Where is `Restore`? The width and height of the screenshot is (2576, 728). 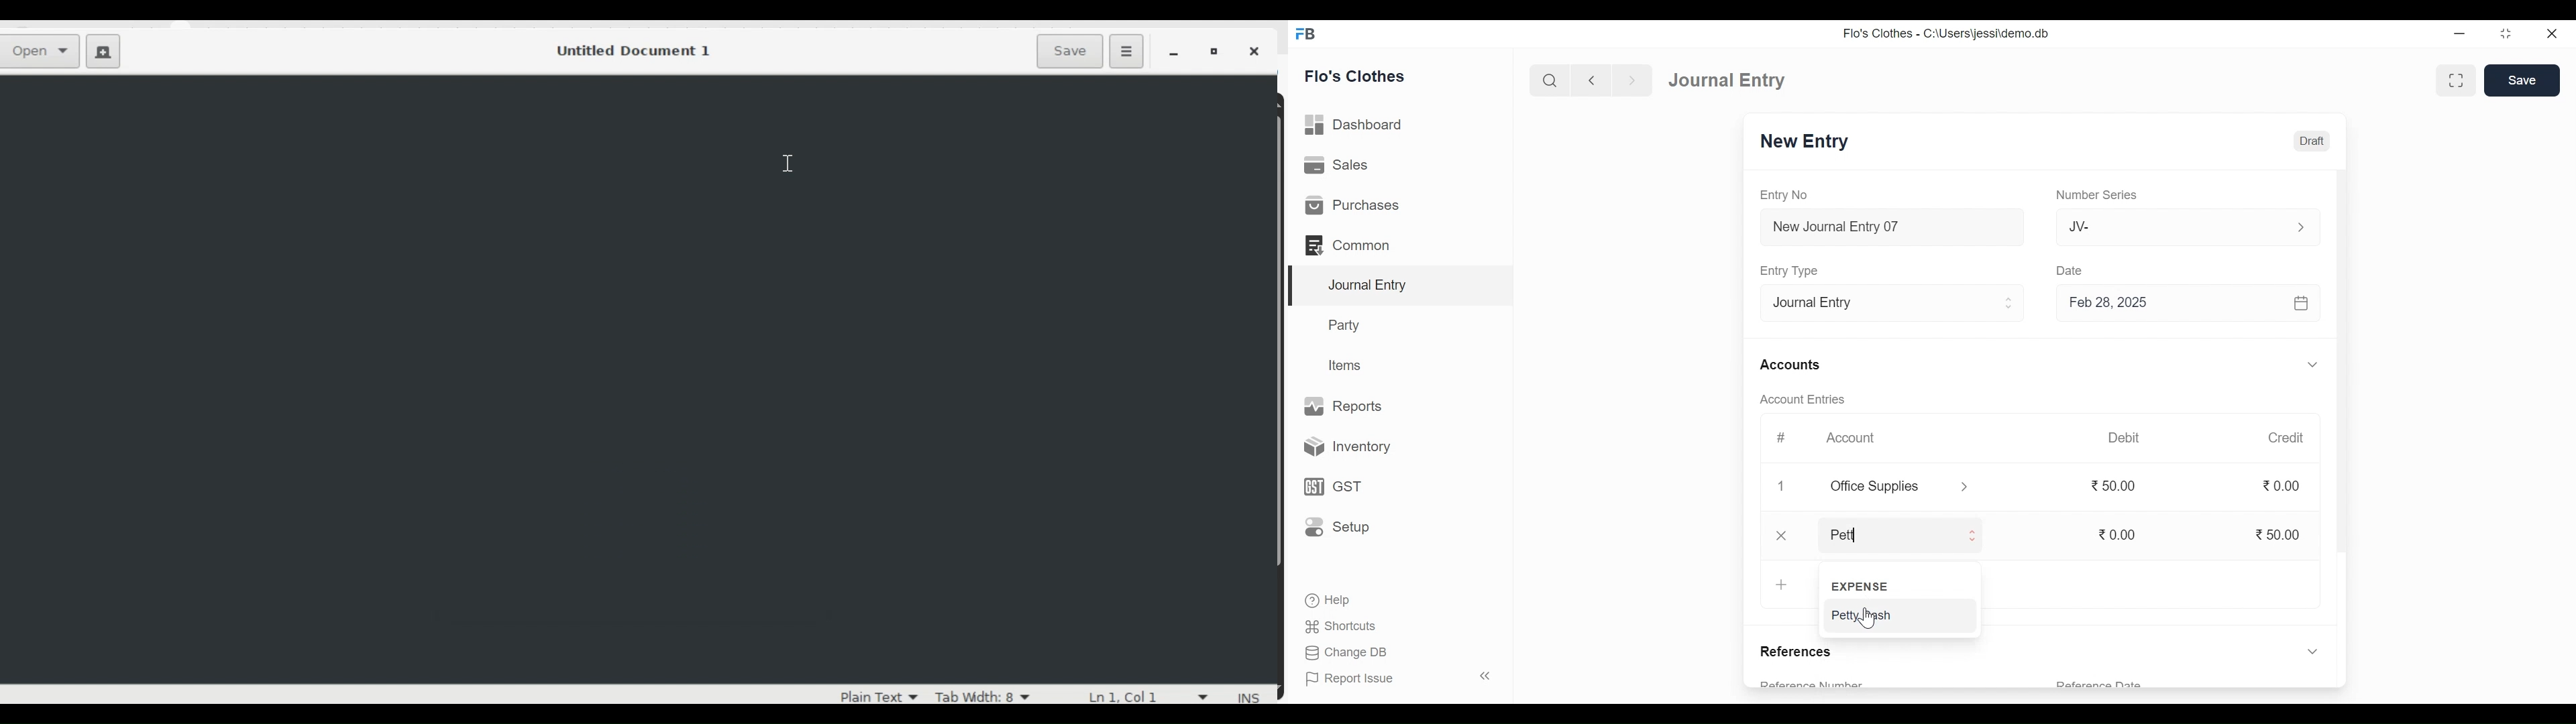 Restore is located at coordinates (1217, 52).